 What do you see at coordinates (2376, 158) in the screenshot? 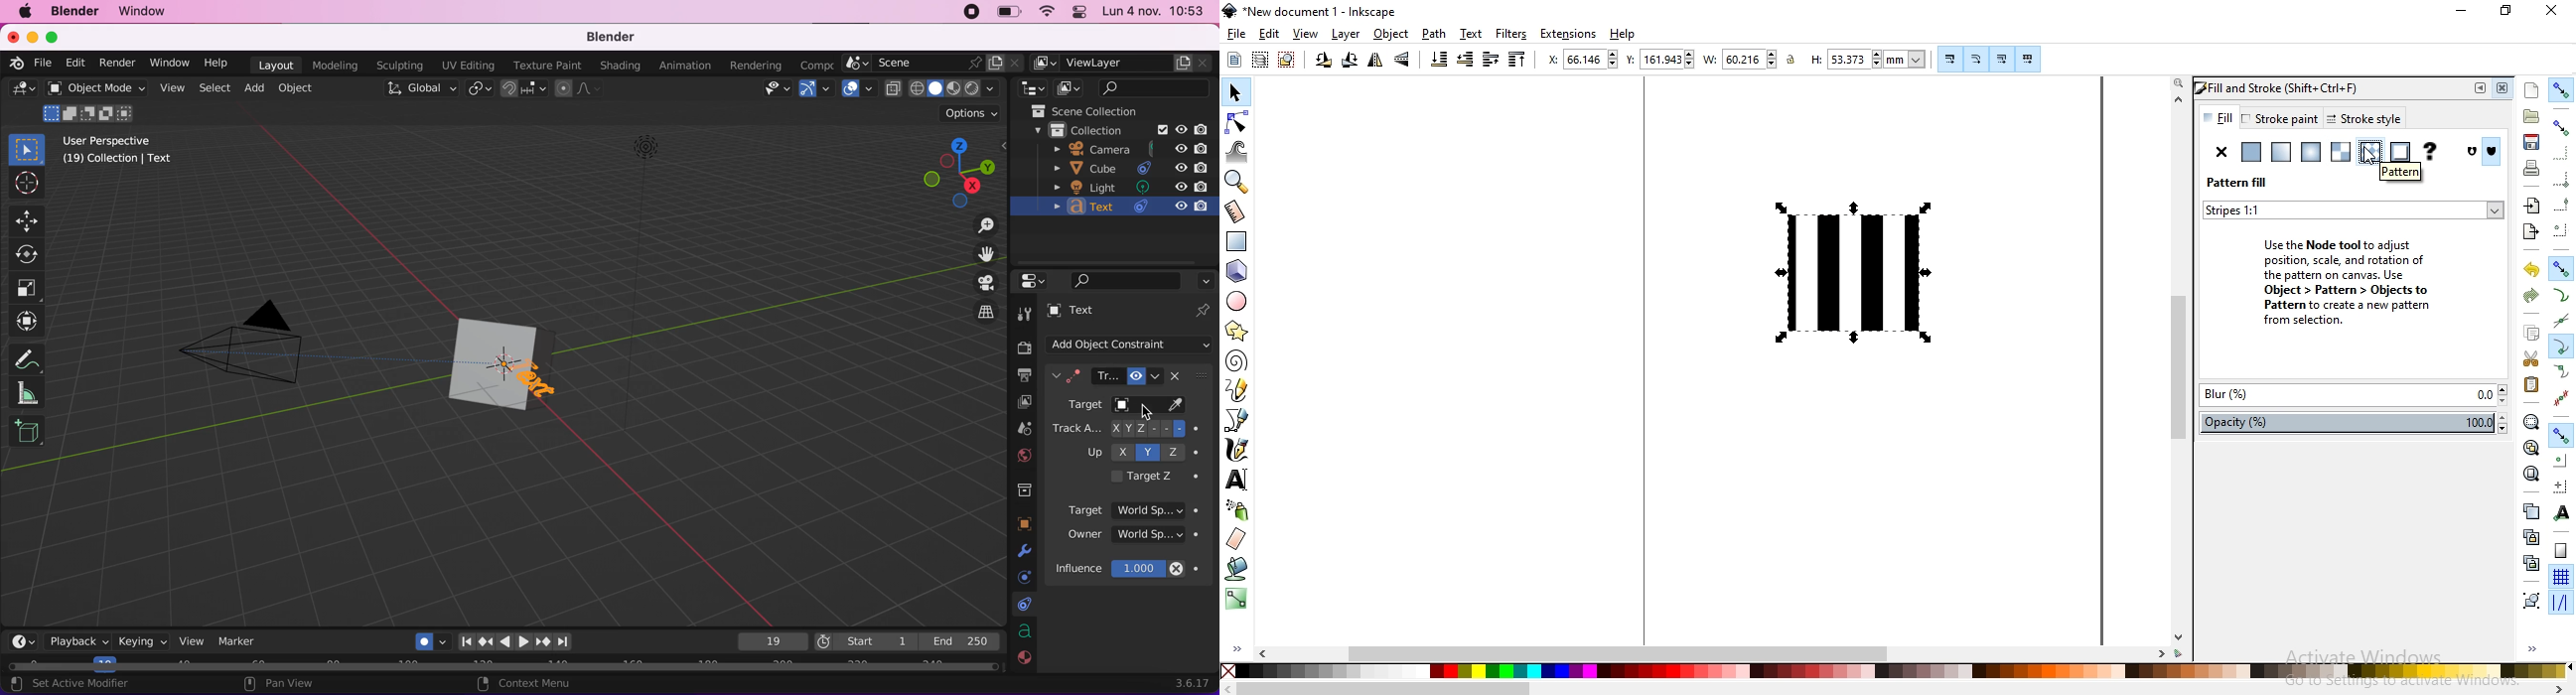
I see `cursor` at bounding box center [2376, 158].